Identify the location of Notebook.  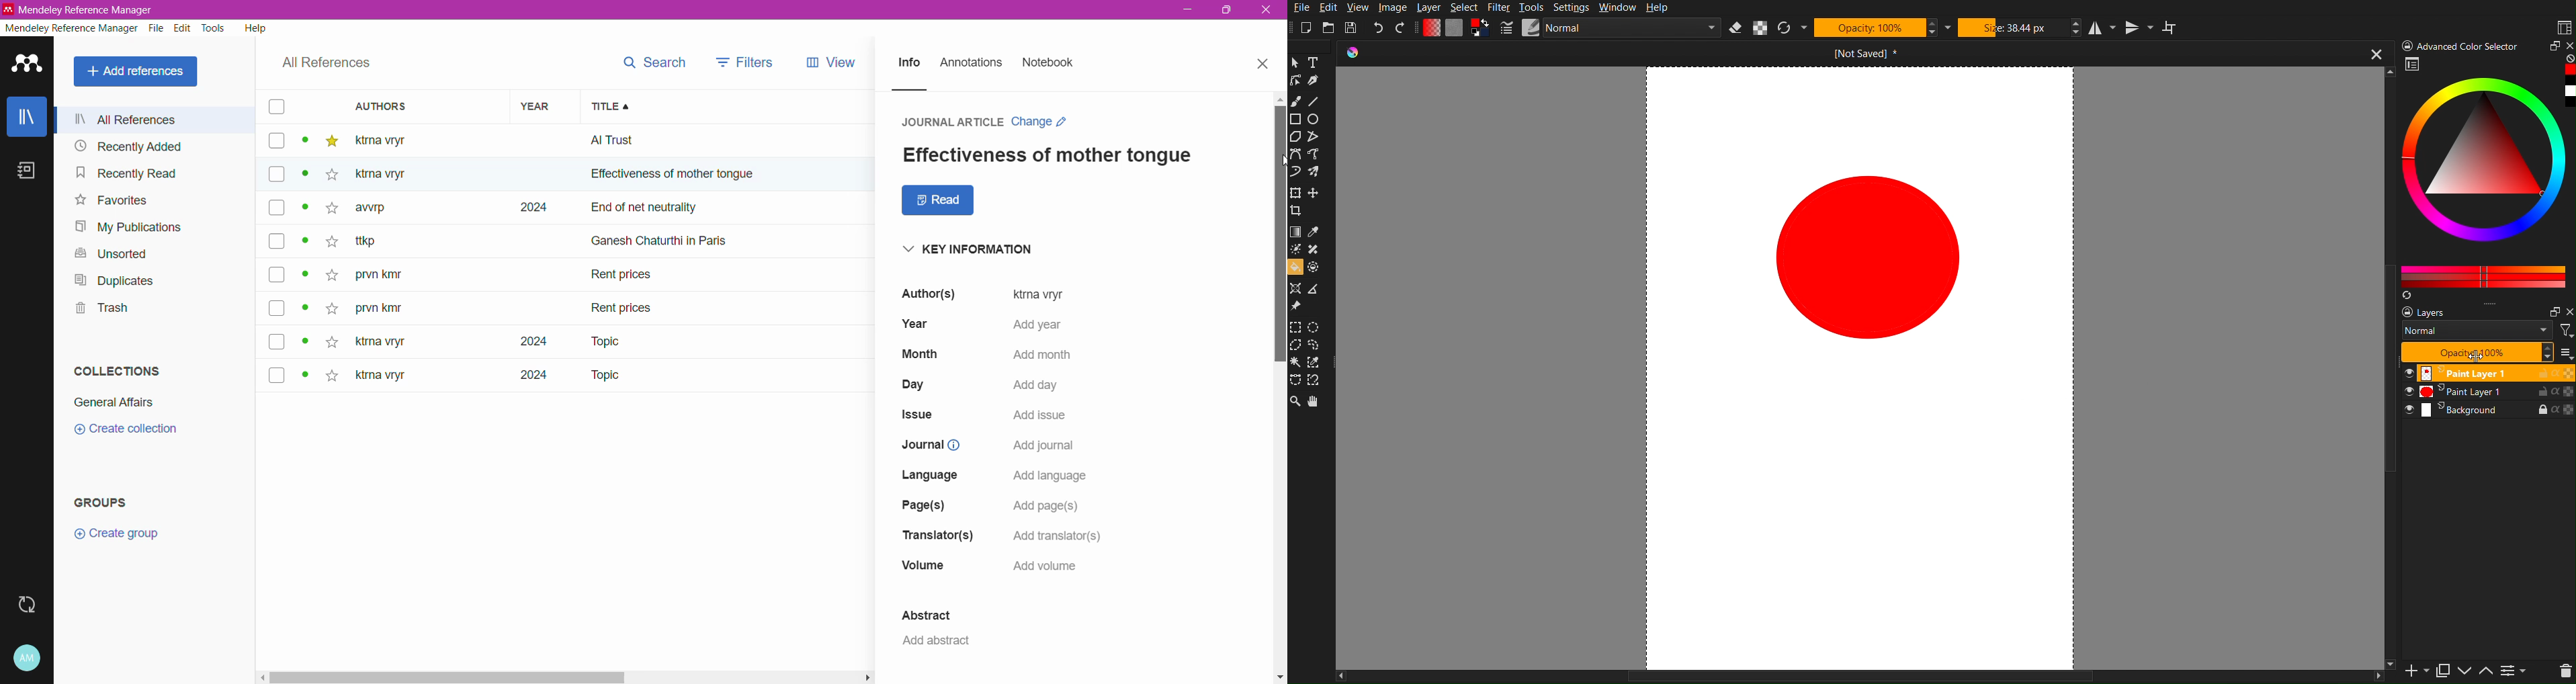
(1049, 63).